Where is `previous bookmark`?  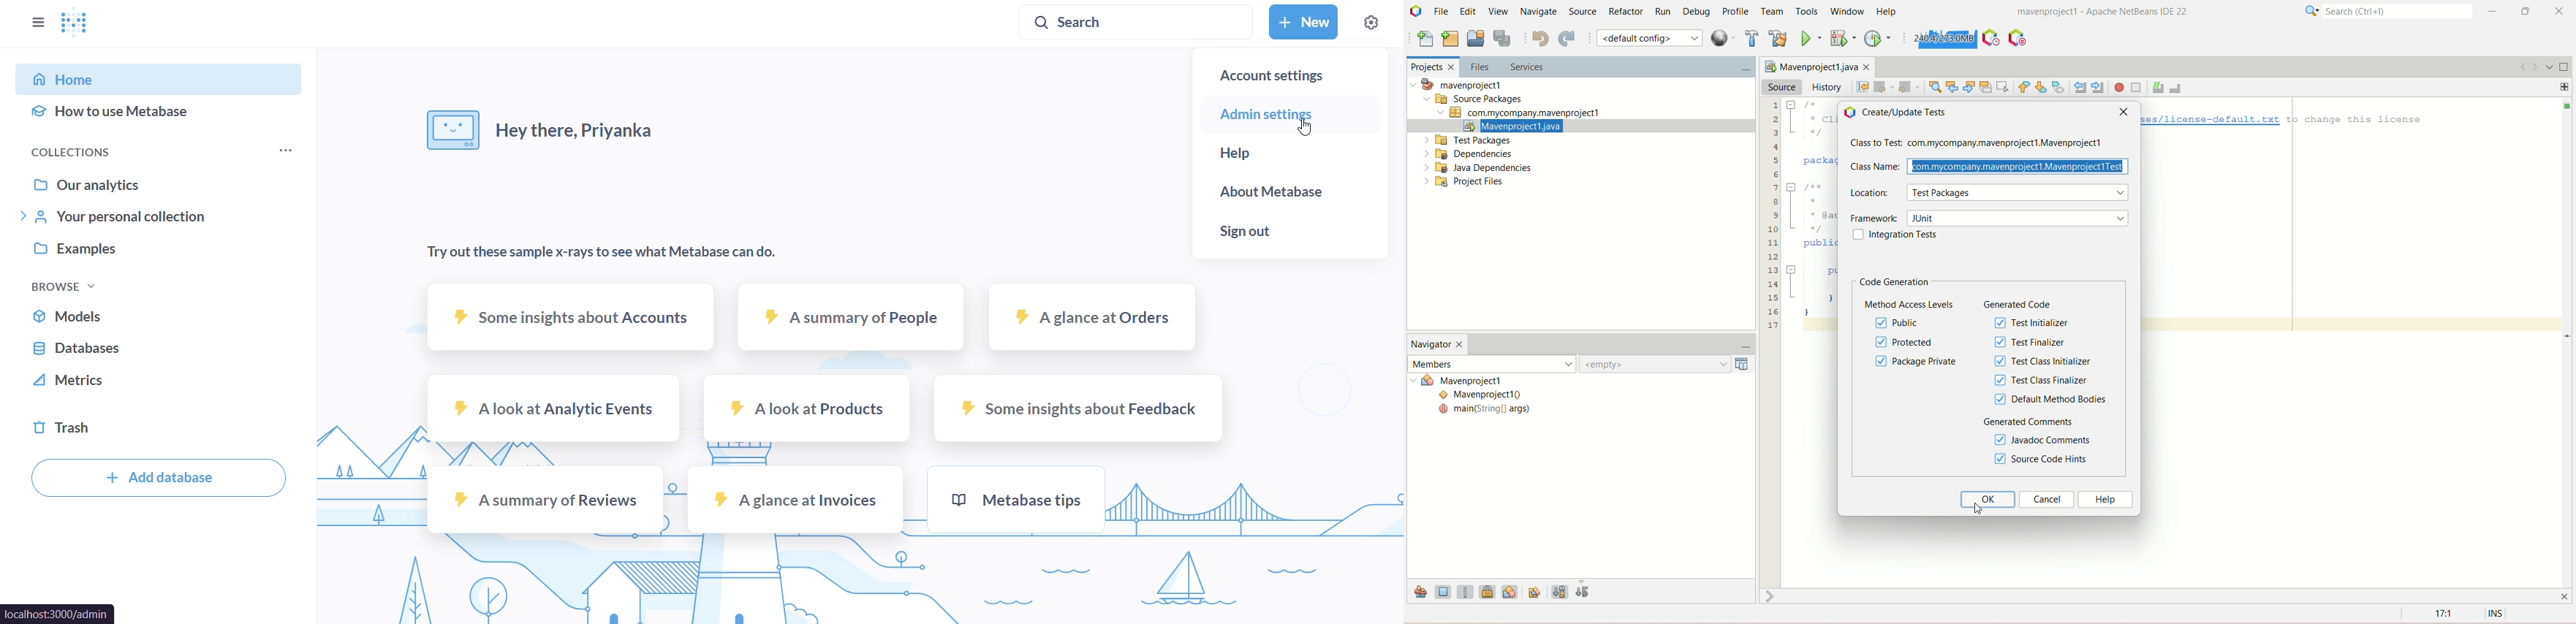 previous bookmark is located at coordinates (2025, 87).